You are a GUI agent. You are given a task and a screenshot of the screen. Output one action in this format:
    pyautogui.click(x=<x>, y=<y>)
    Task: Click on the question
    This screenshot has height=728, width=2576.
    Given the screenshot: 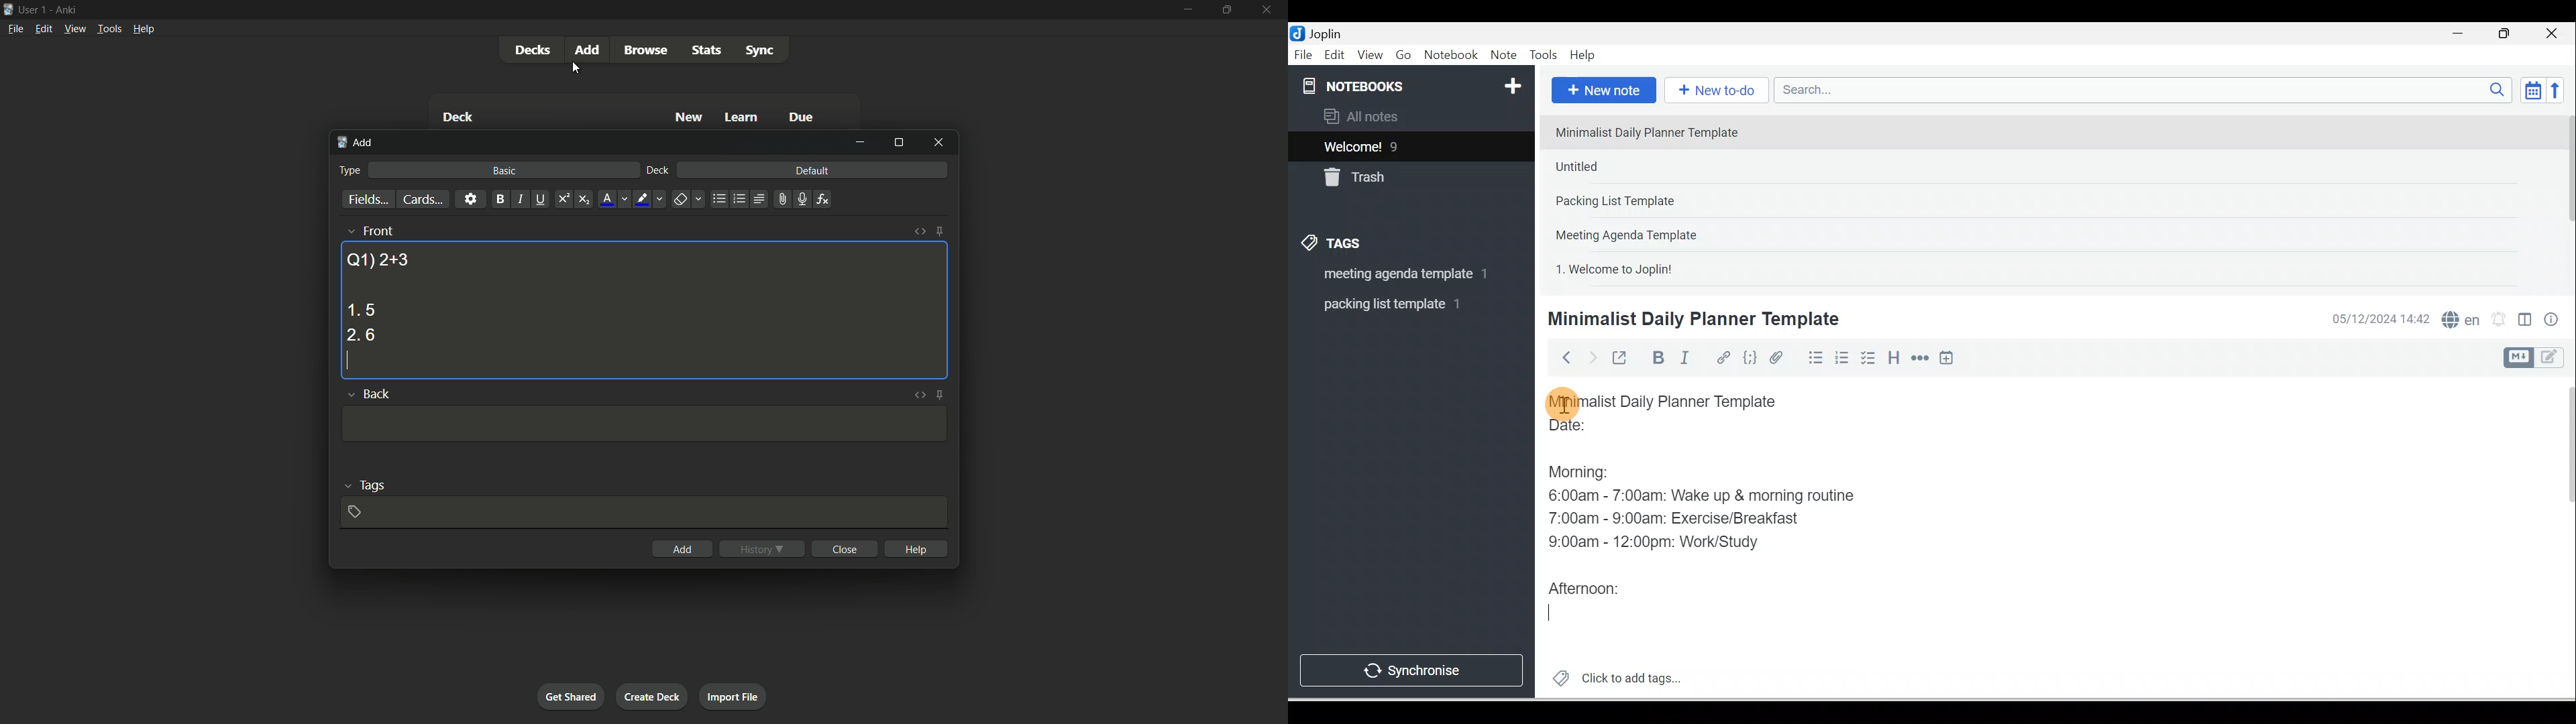 What is the action you would take?
    pyautogui.click(x=378, y=259)
    